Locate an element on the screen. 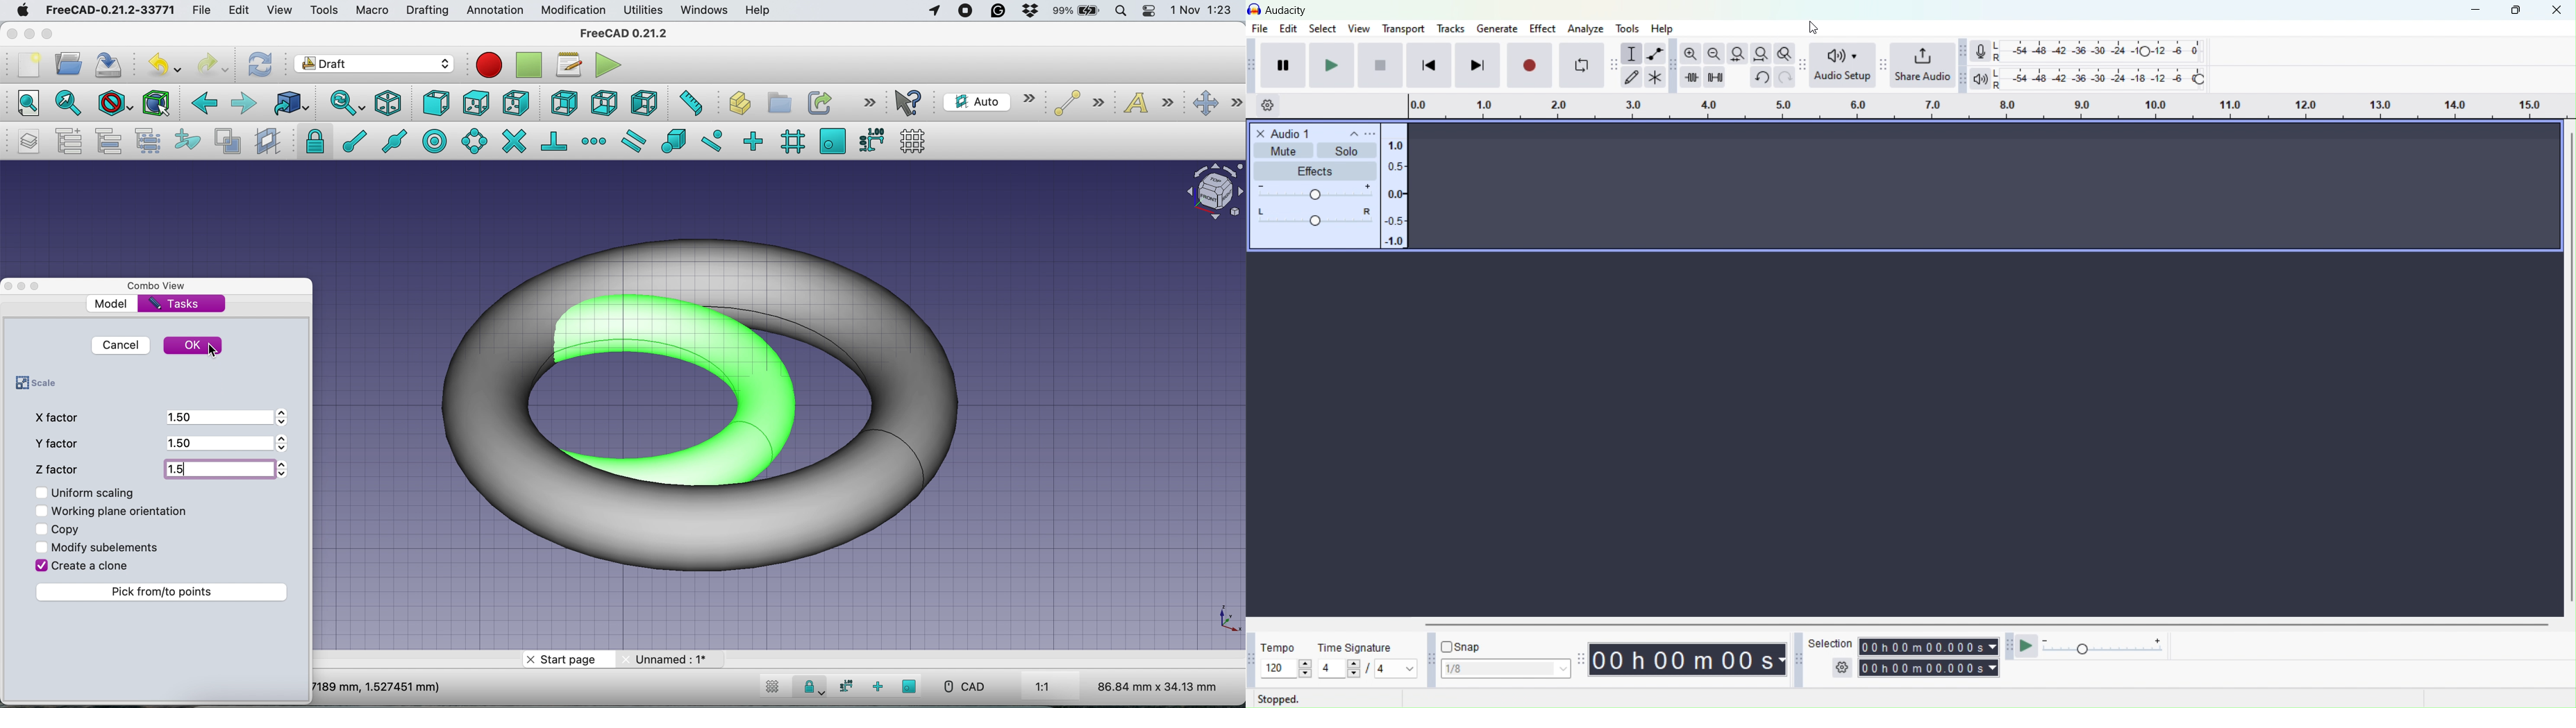  Audio 1 is located at coordinates (1291, 133).